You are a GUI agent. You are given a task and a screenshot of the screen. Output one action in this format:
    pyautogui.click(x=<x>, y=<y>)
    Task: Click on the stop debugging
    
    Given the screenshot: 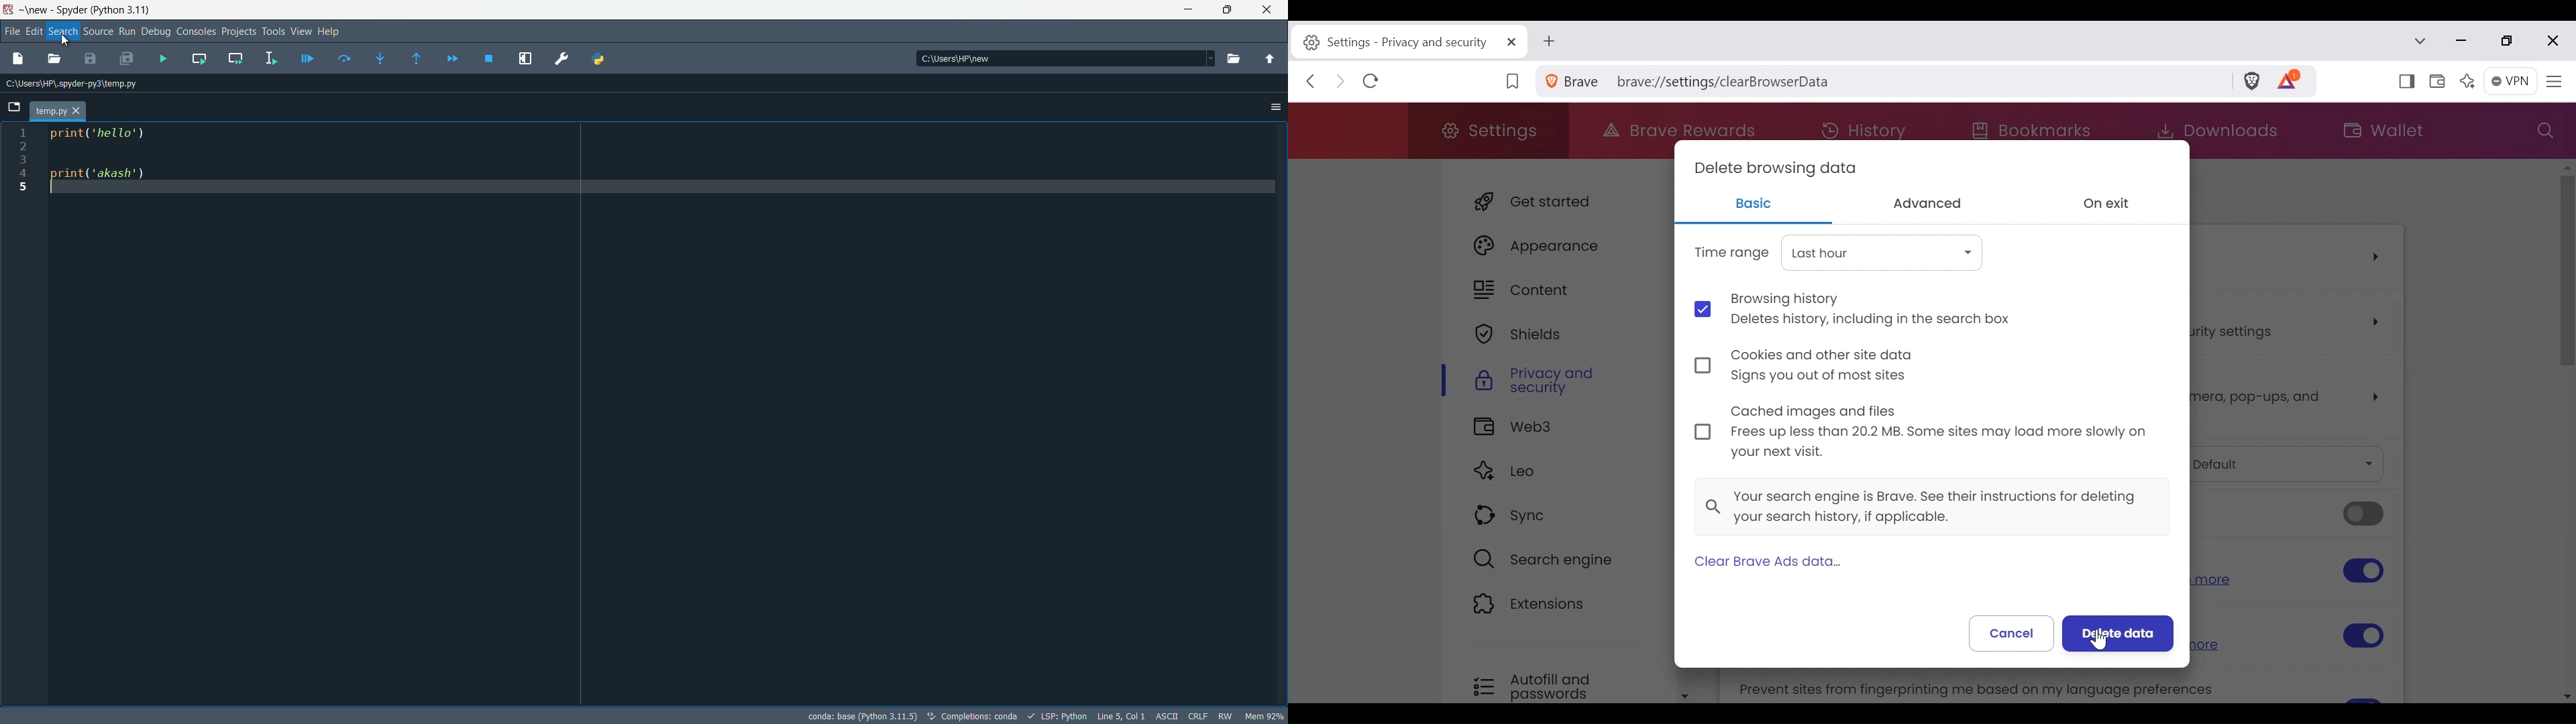 What is the action you would take?
    pyautogui.click(x=487, y=58)
    